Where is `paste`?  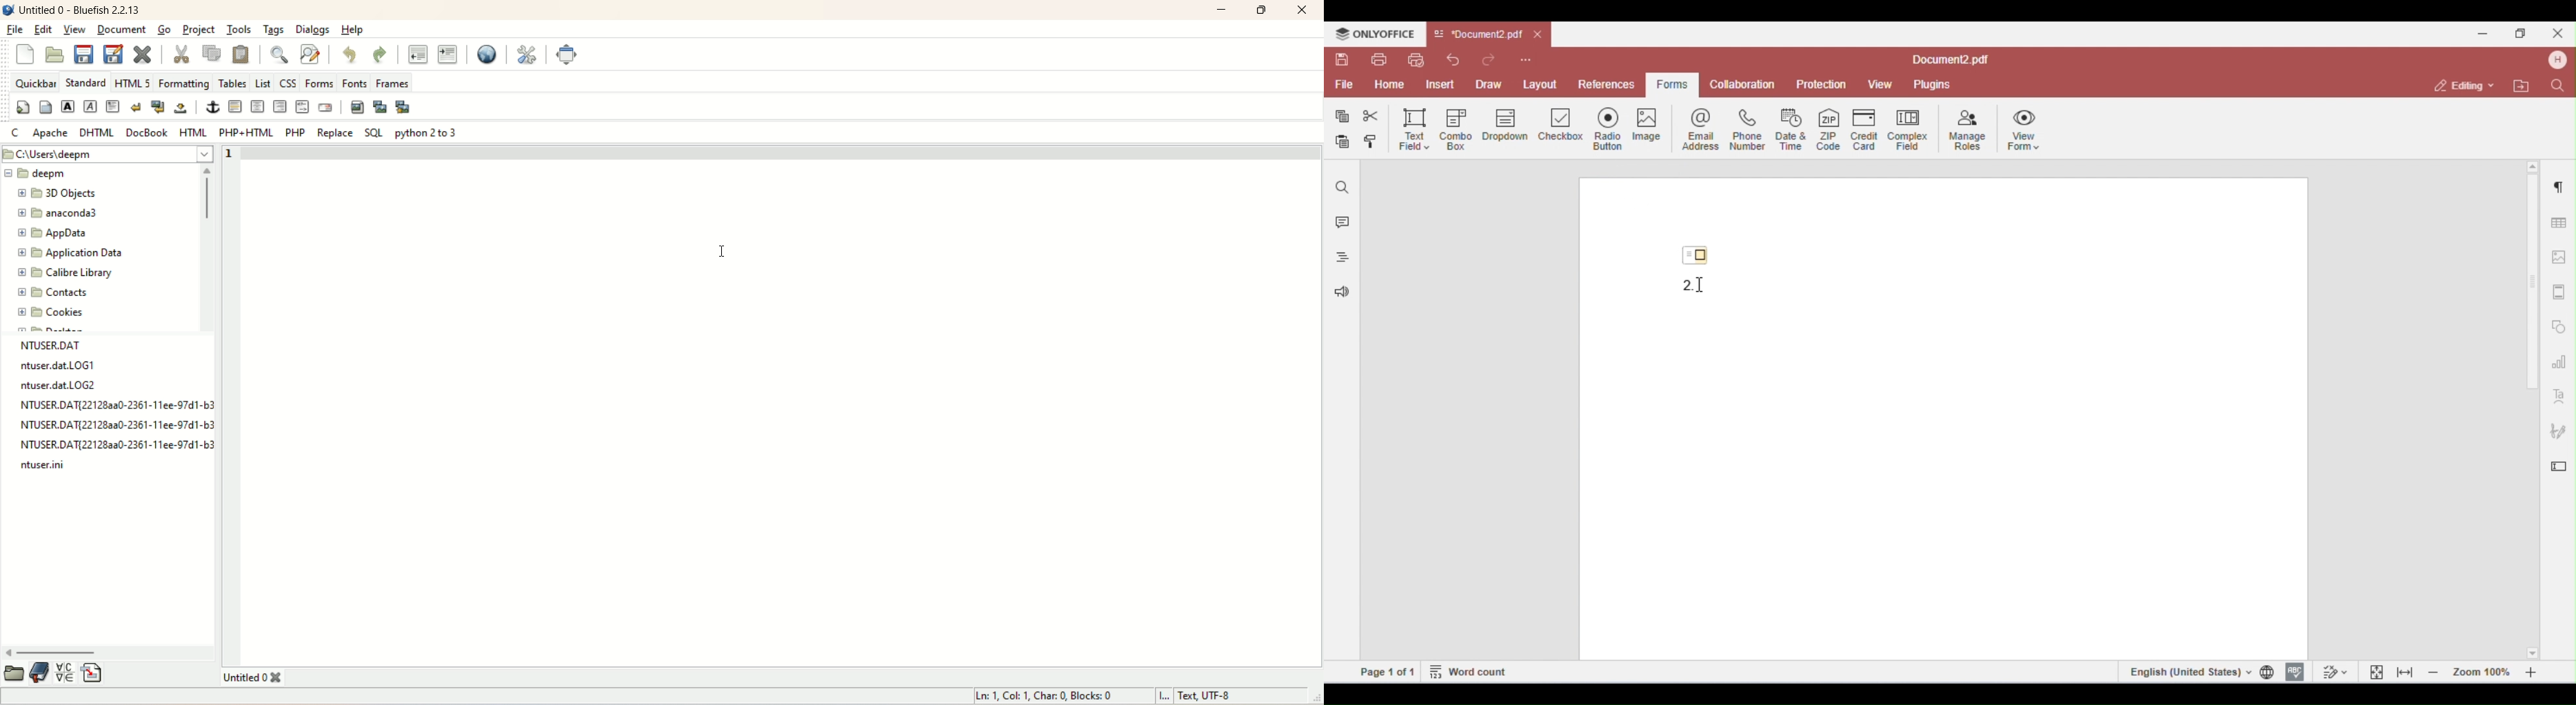 paste is located at coordinates (242, 54).